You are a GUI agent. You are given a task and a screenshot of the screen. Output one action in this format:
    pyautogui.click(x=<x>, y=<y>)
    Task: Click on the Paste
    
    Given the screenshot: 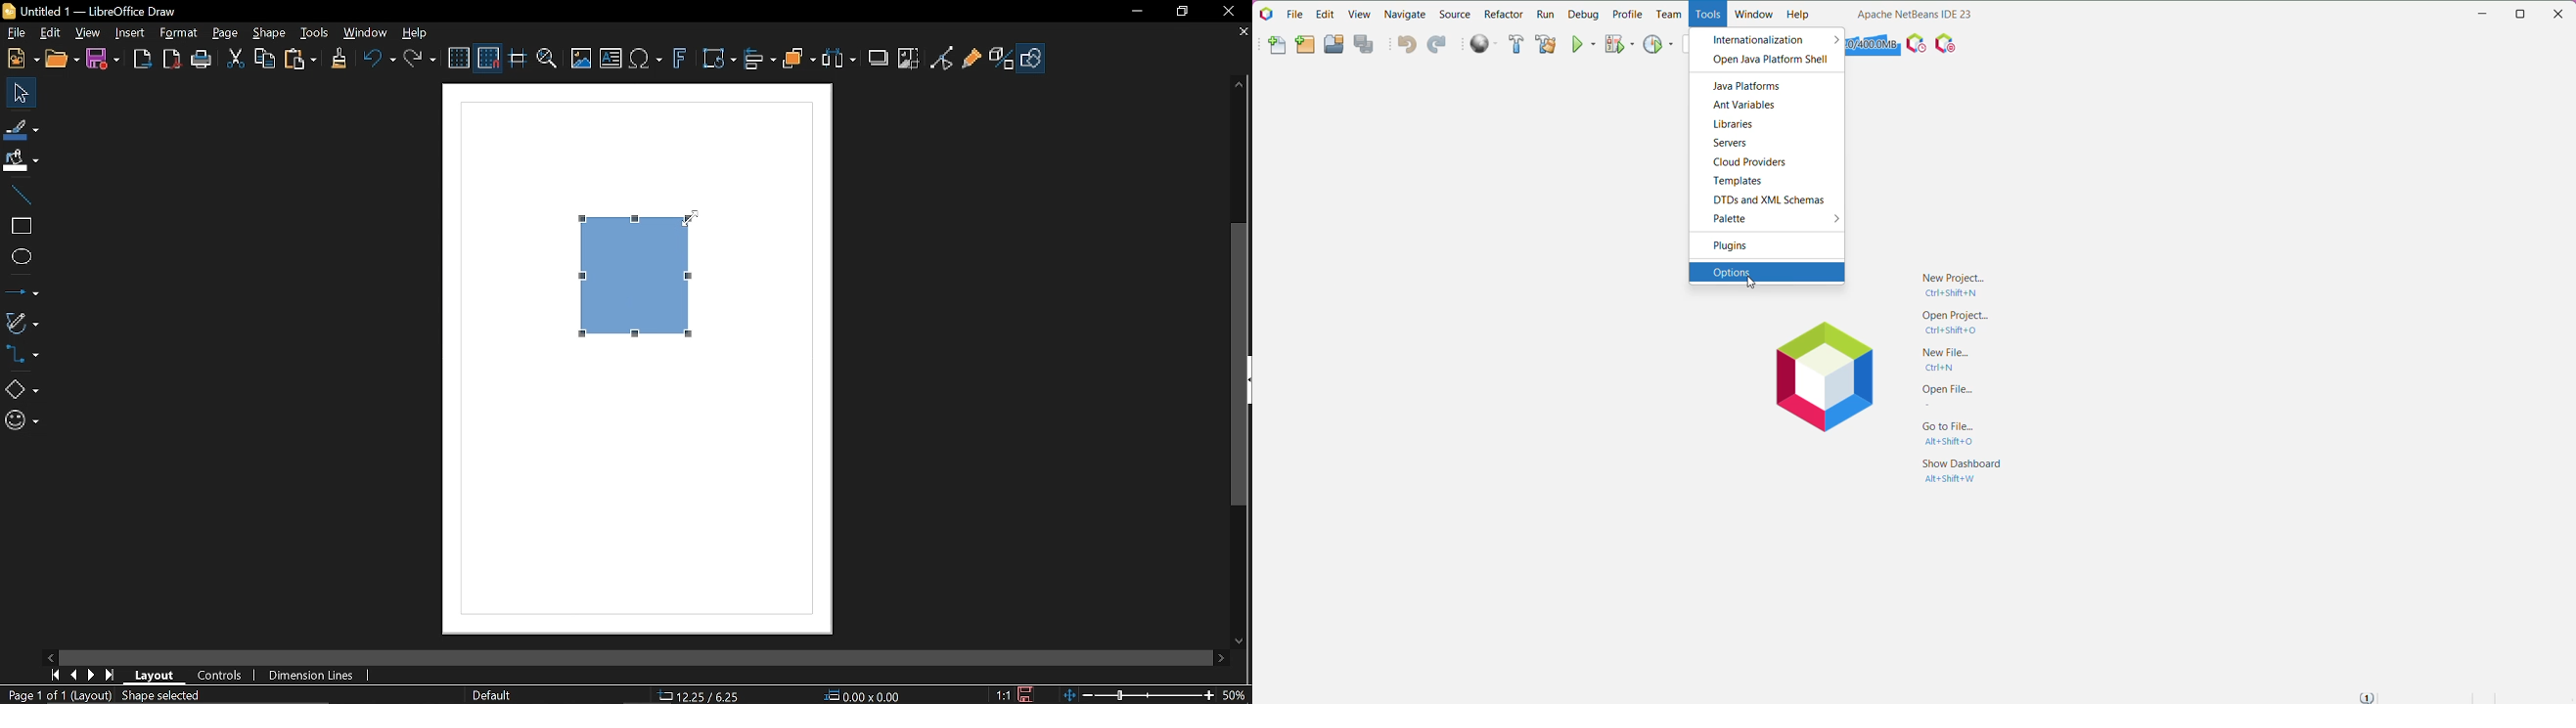 What is the action you would take?
    pyautogui.click(x=300, y=61)
    